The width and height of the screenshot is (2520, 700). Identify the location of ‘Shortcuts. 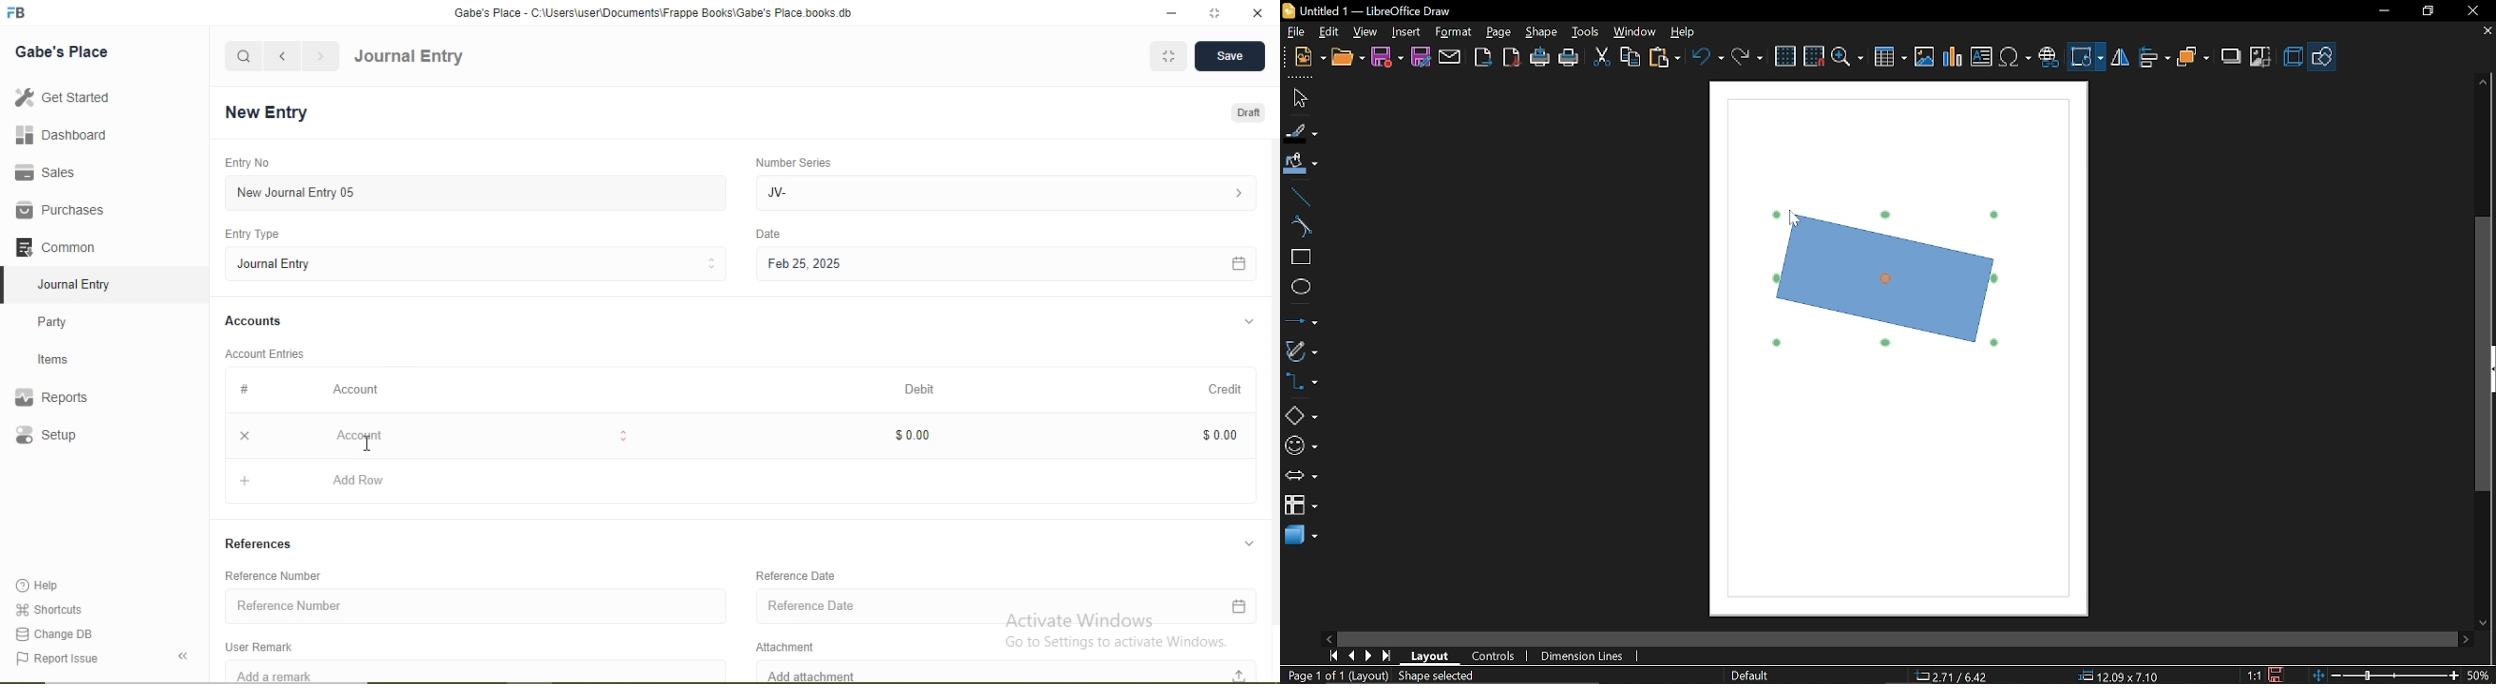
(51, 608).